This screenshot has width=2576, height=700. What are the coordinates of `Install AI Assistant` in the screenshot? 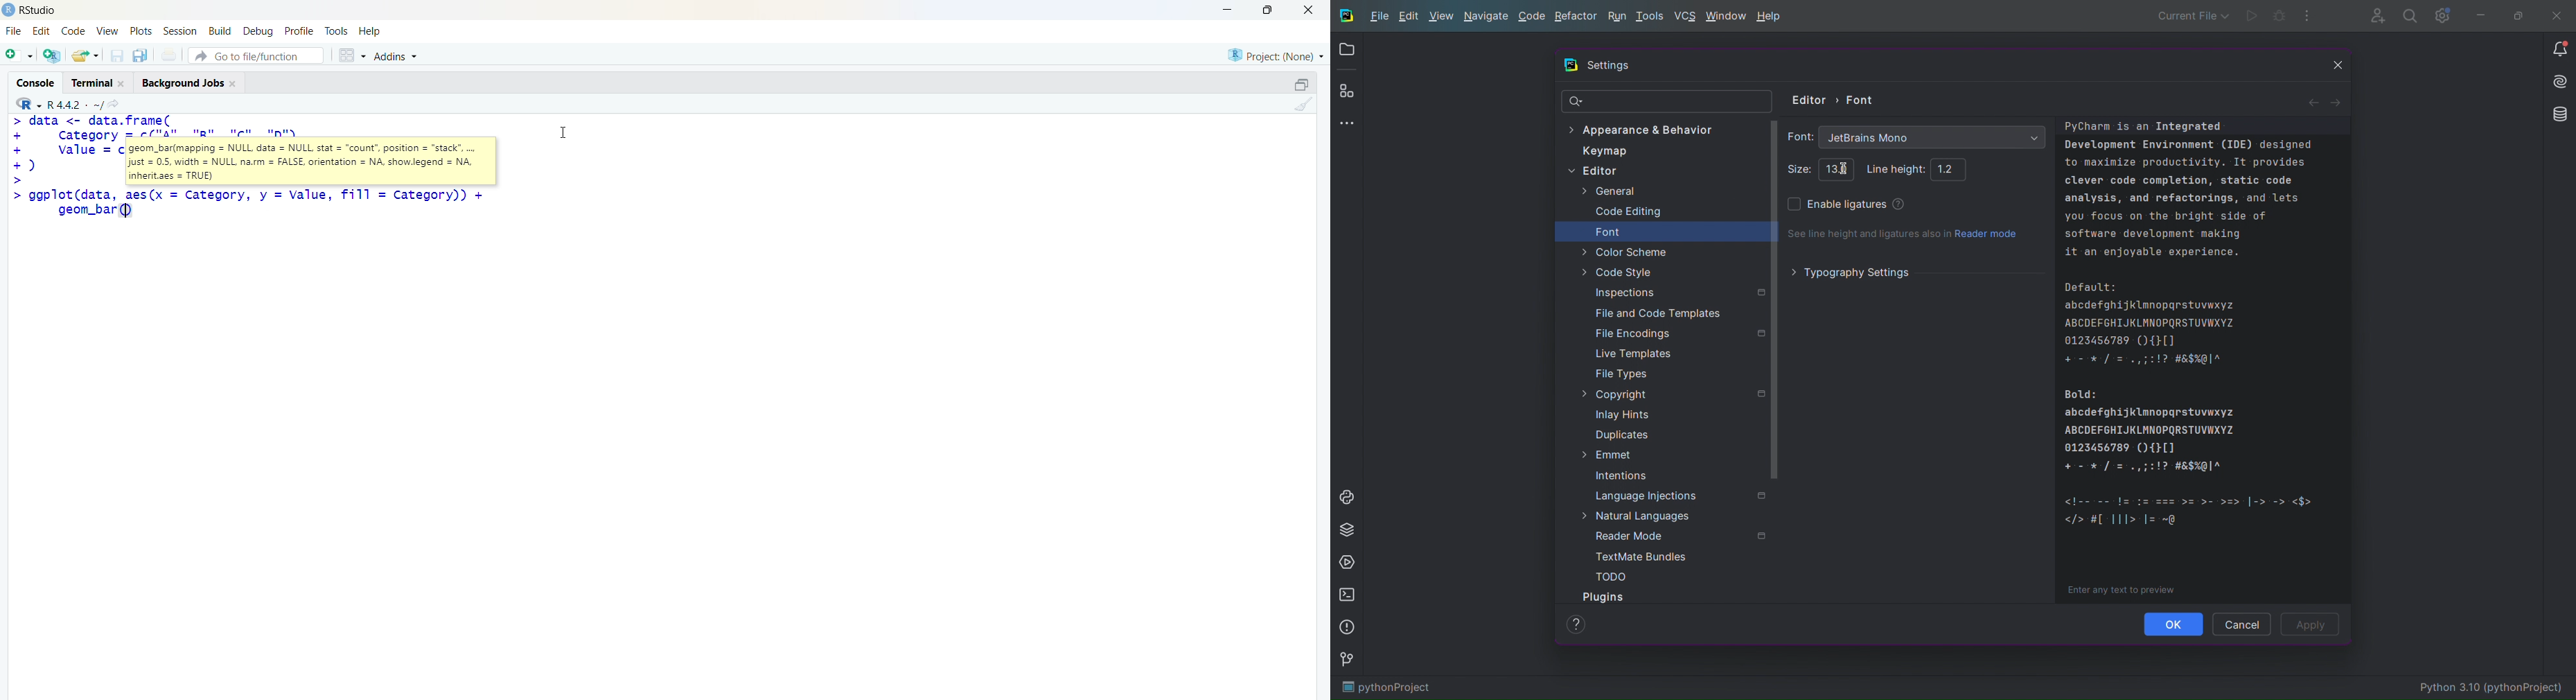 It's located at (2556, 84).